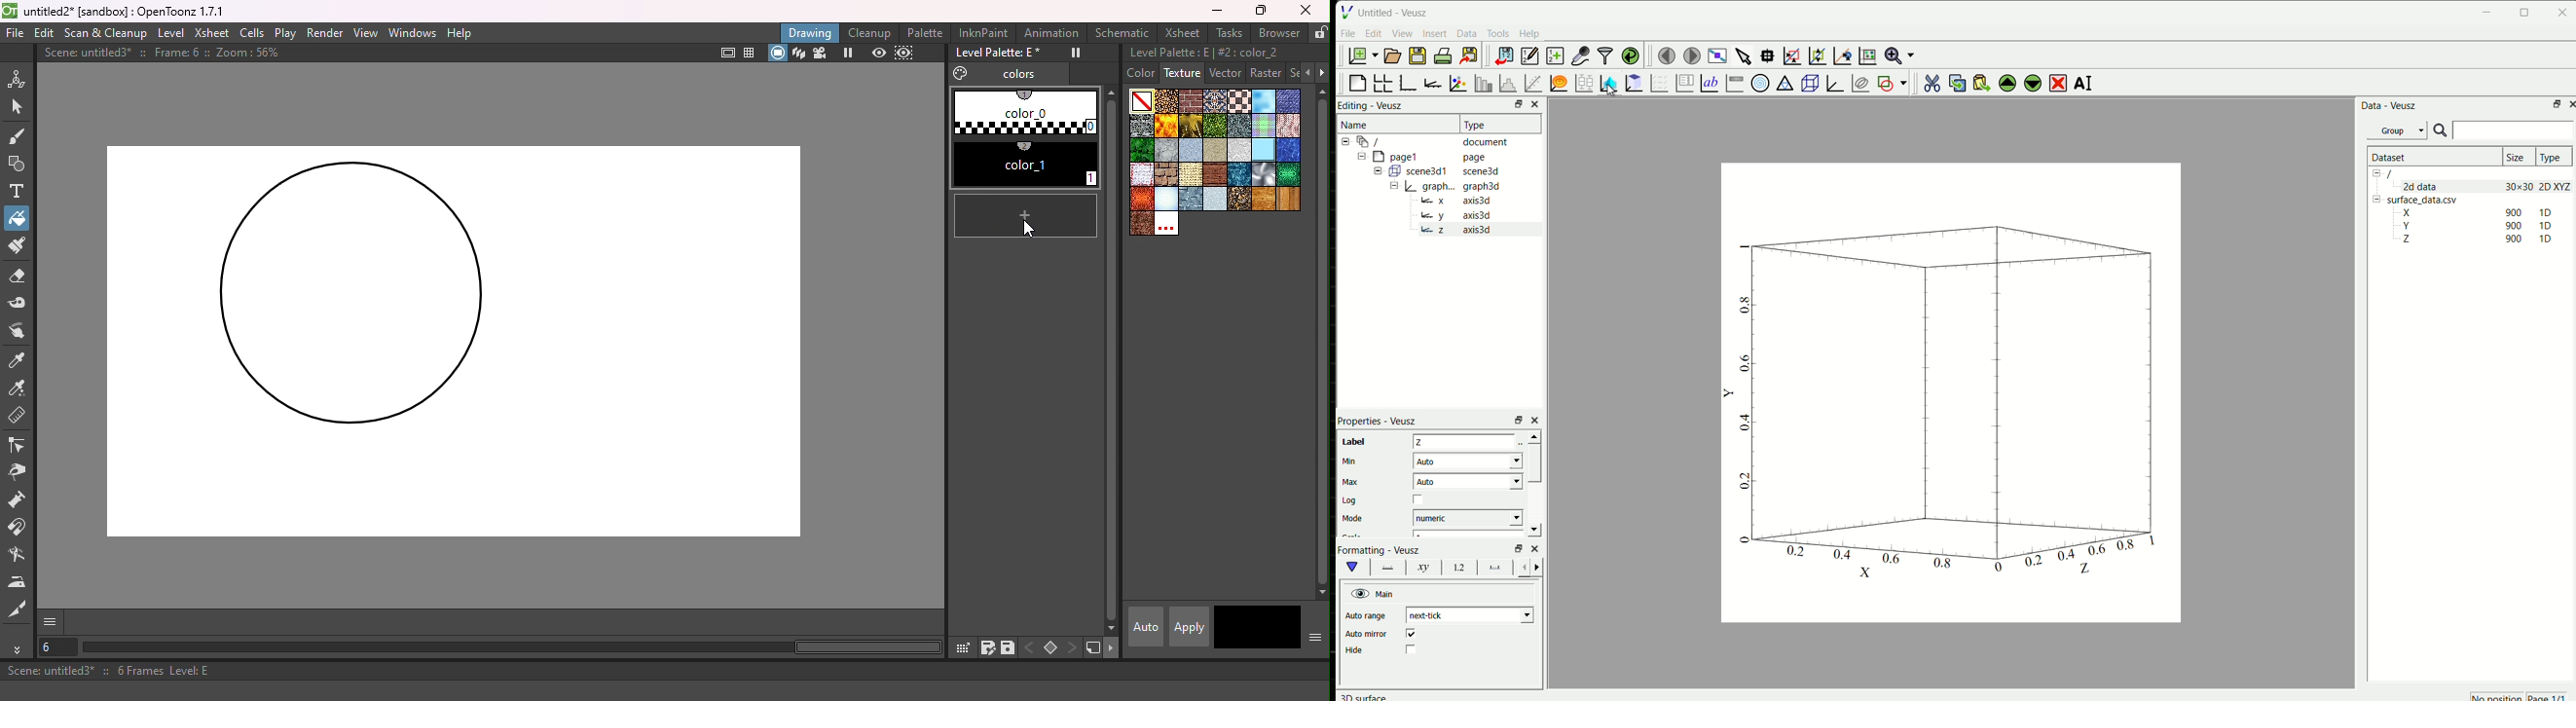 This screenshot has width=2576, height=728. I want to click on close, so click(2562, 11).